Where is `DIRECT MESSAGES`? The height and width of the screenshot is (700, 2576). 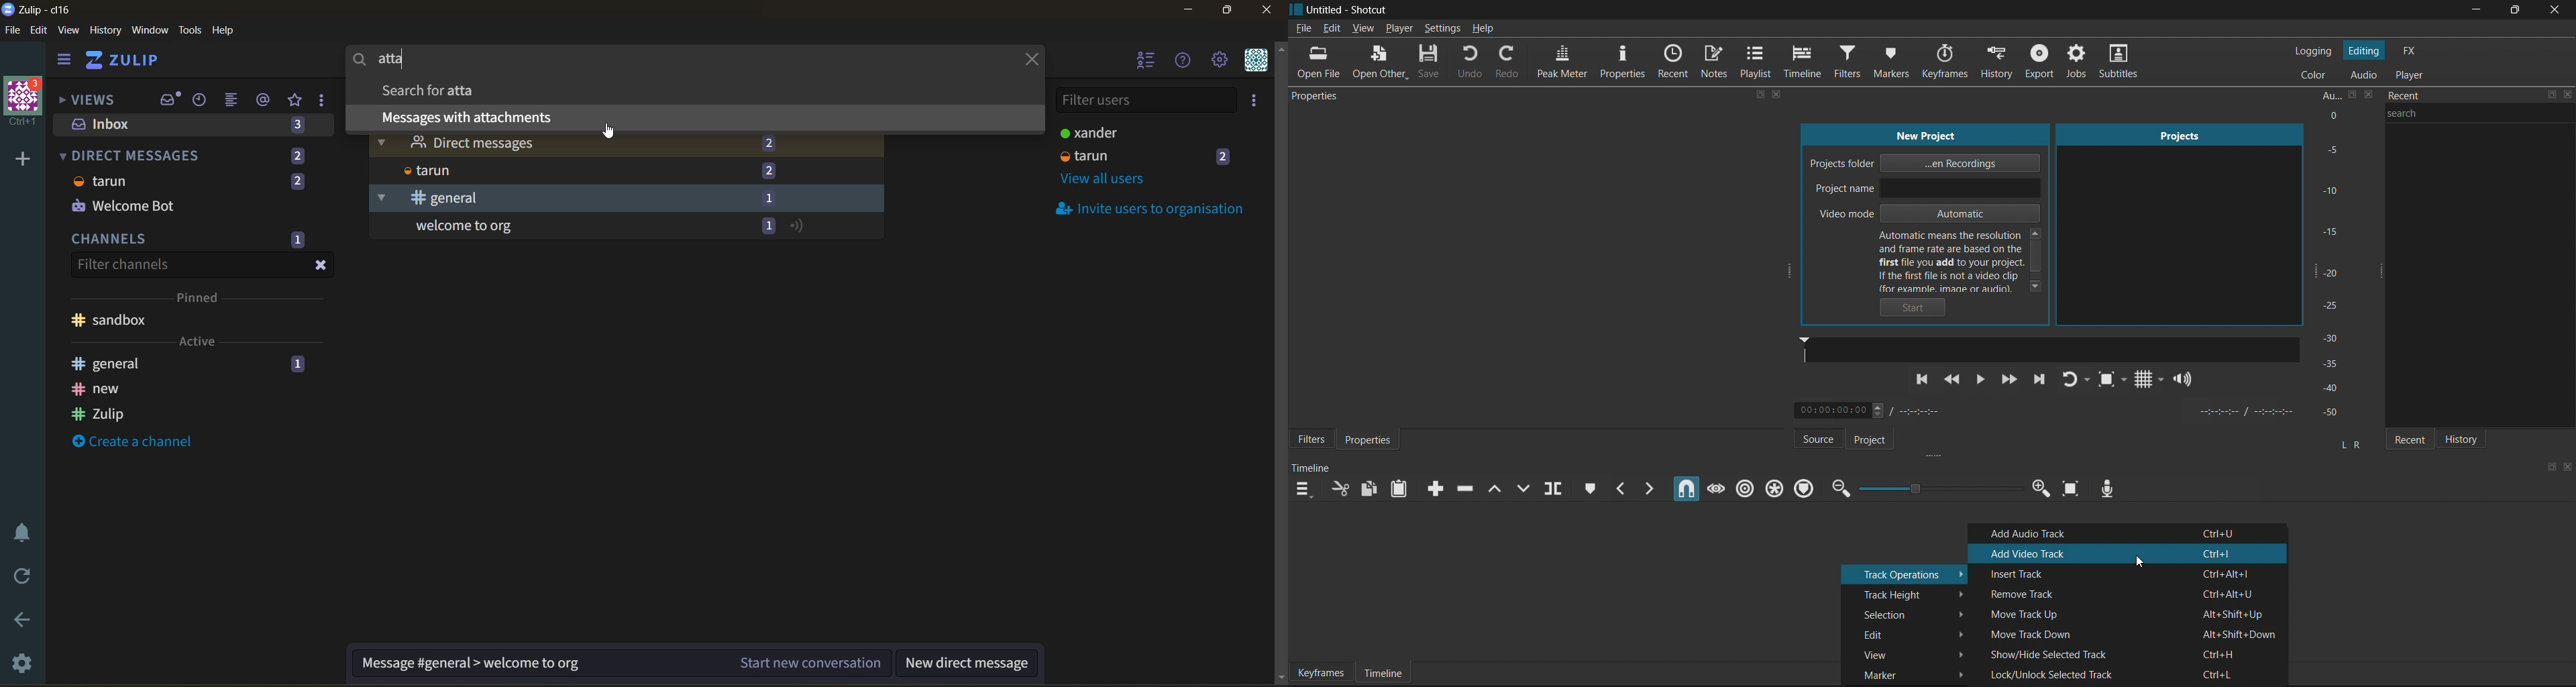
DIRECT MESSAGES is located at coordinates (132, 155).